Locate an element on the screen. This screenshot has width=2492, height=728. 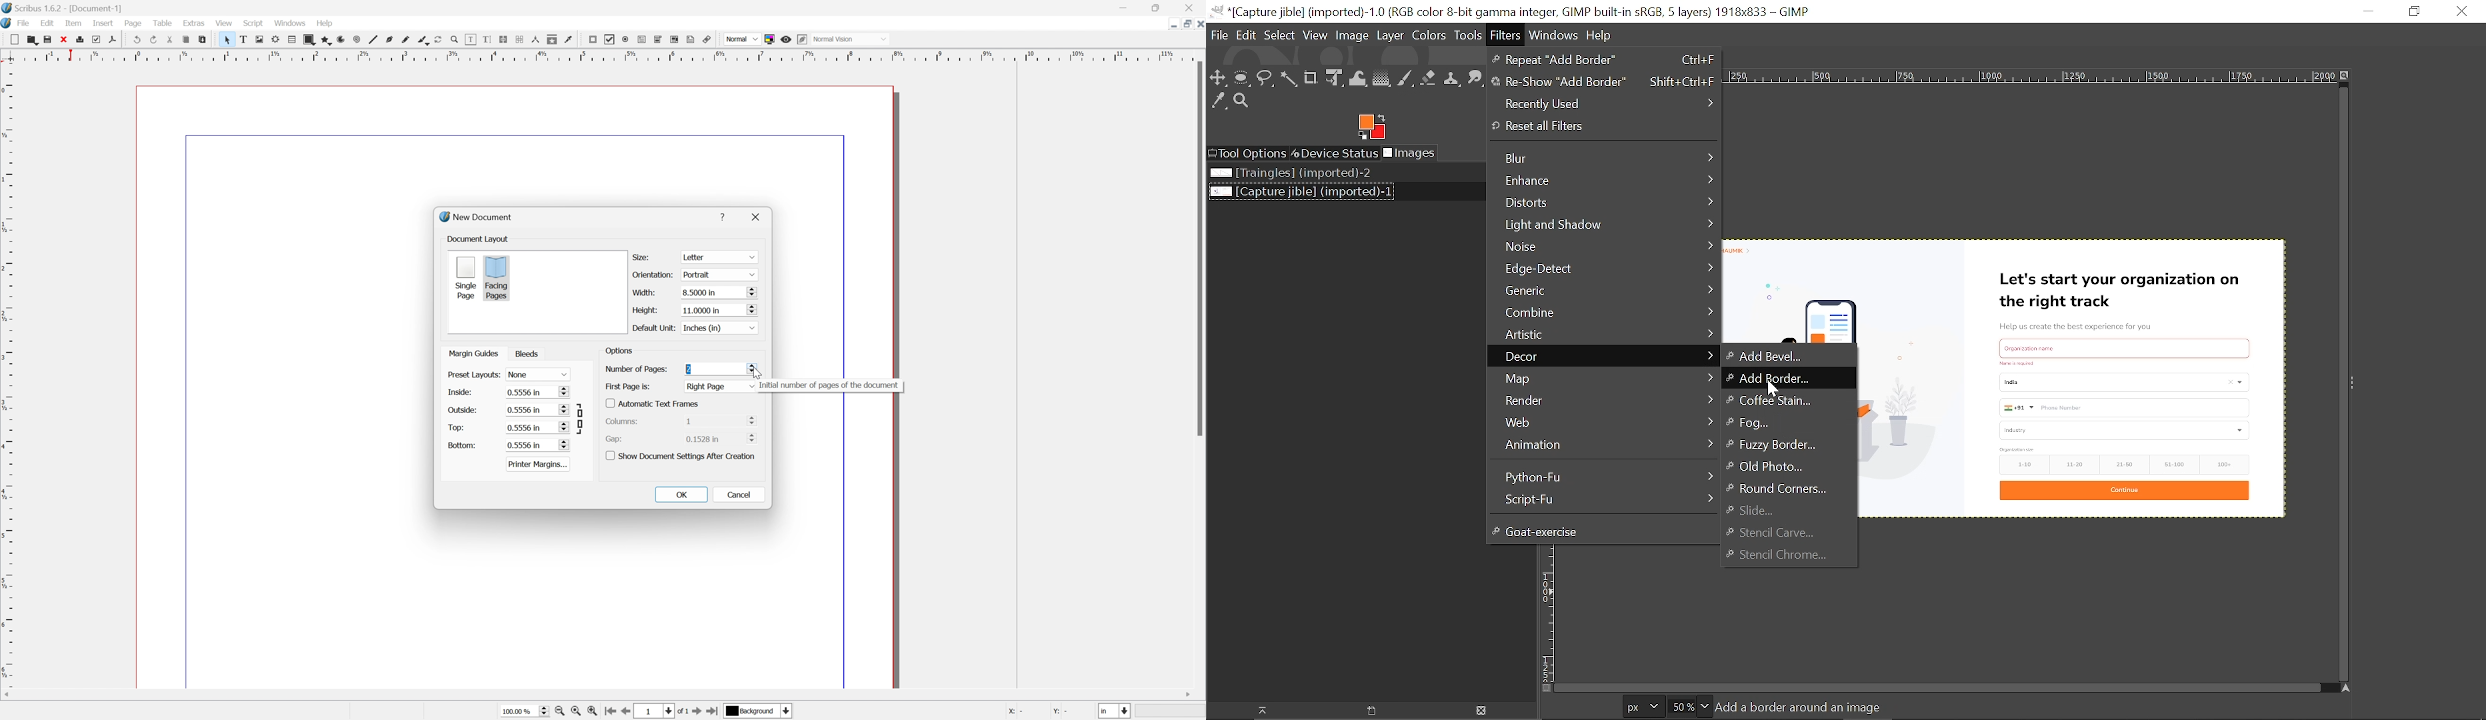
of 1 is located at coordinates (681, 711).